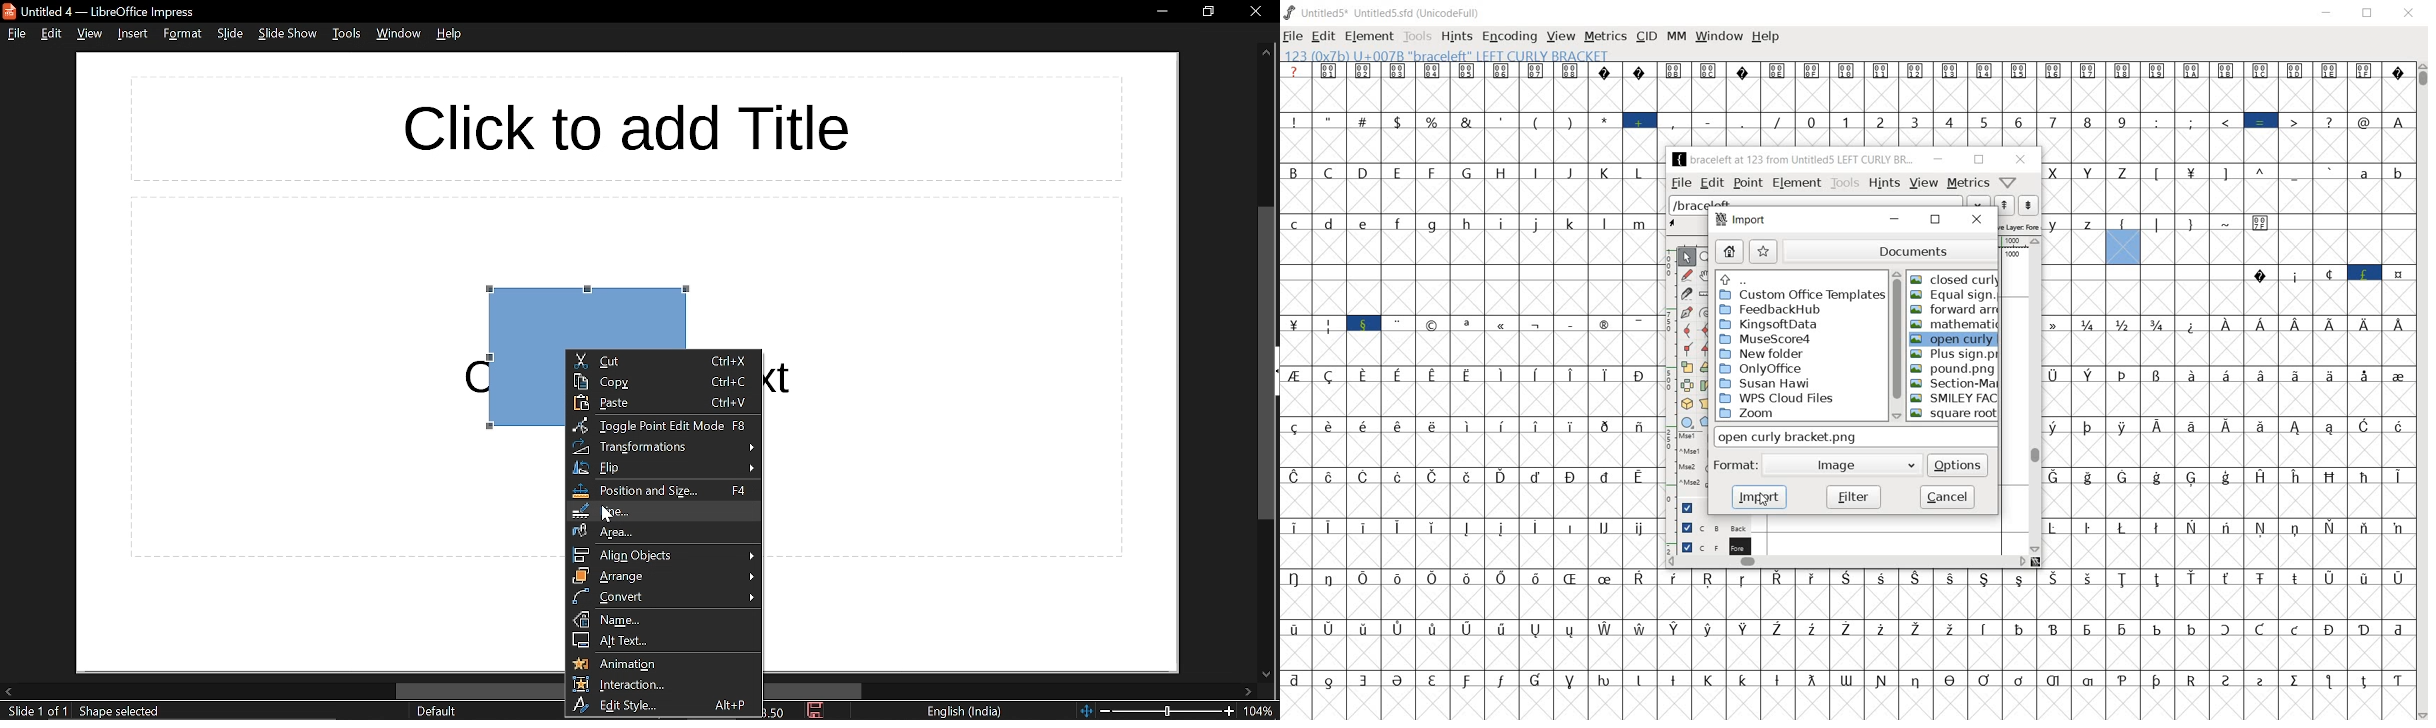 The image size is (2436, 728). What do you see at coordinates (662, 425) in the screenshot?
I see `toggle point edit mode` at bounding box center [662, 425].